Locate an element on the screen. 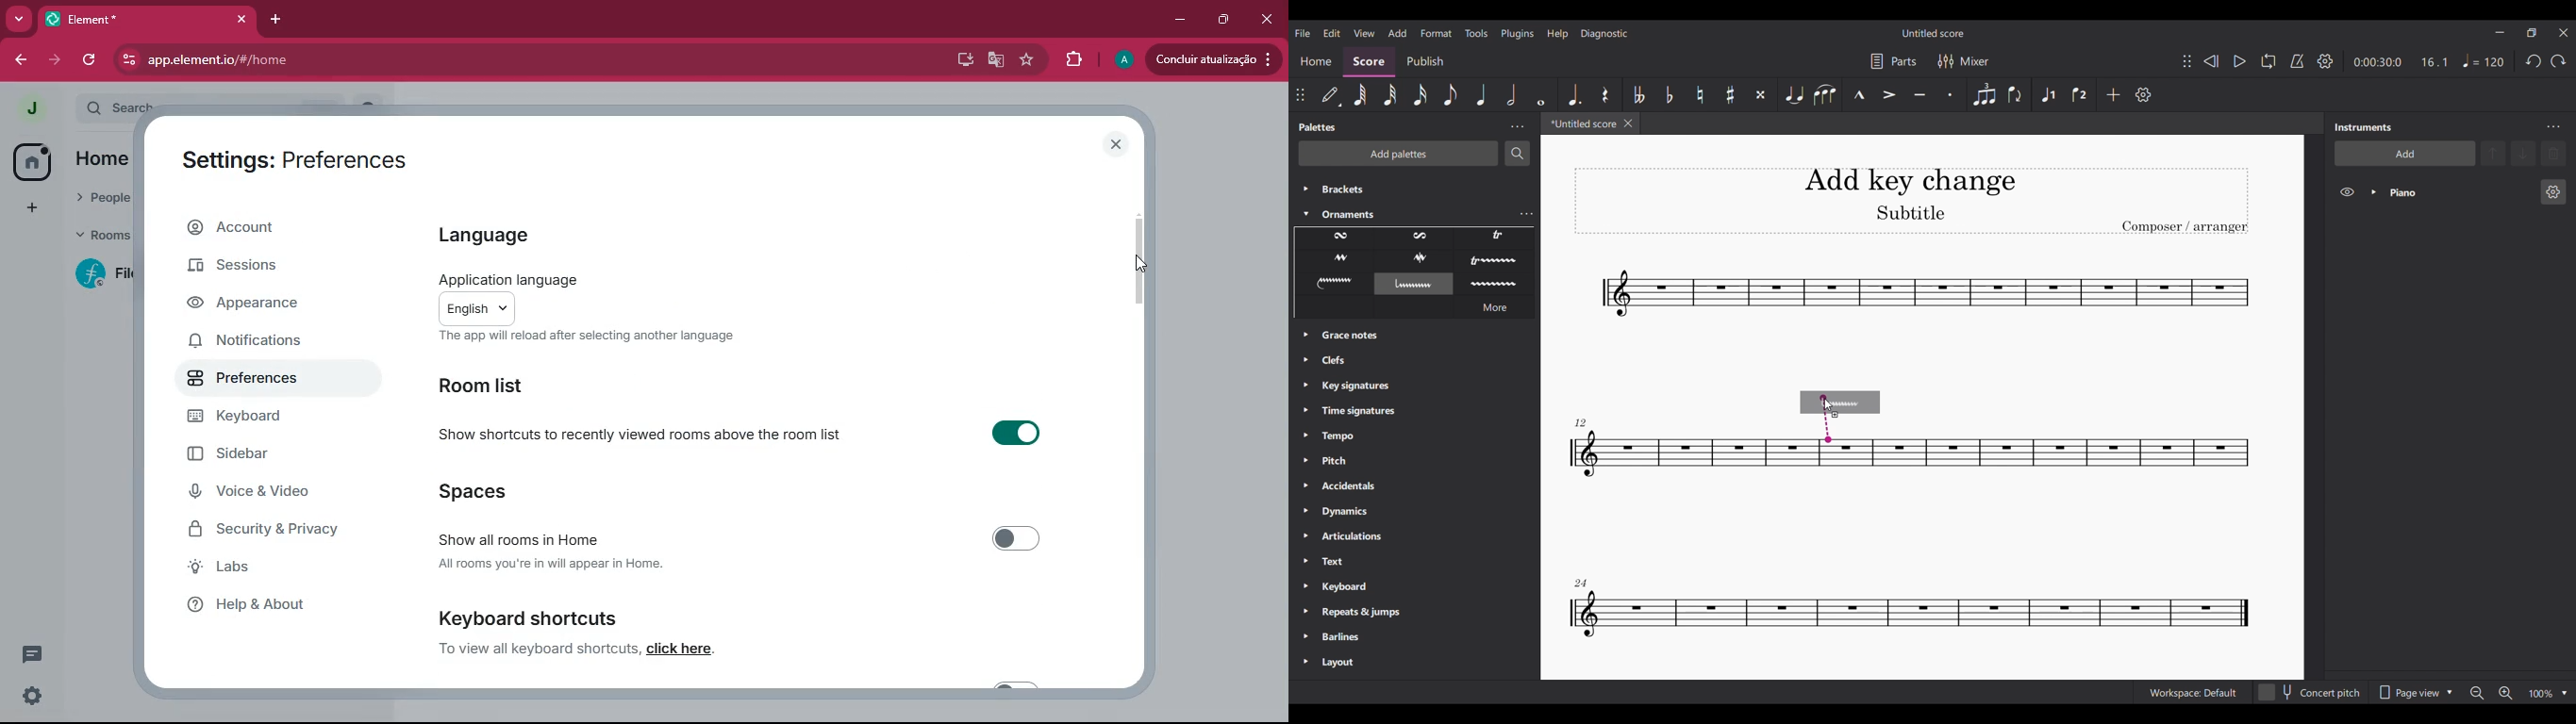 The image size is (2576, 728). Expand palettes is located at coordinates (1306, 501).